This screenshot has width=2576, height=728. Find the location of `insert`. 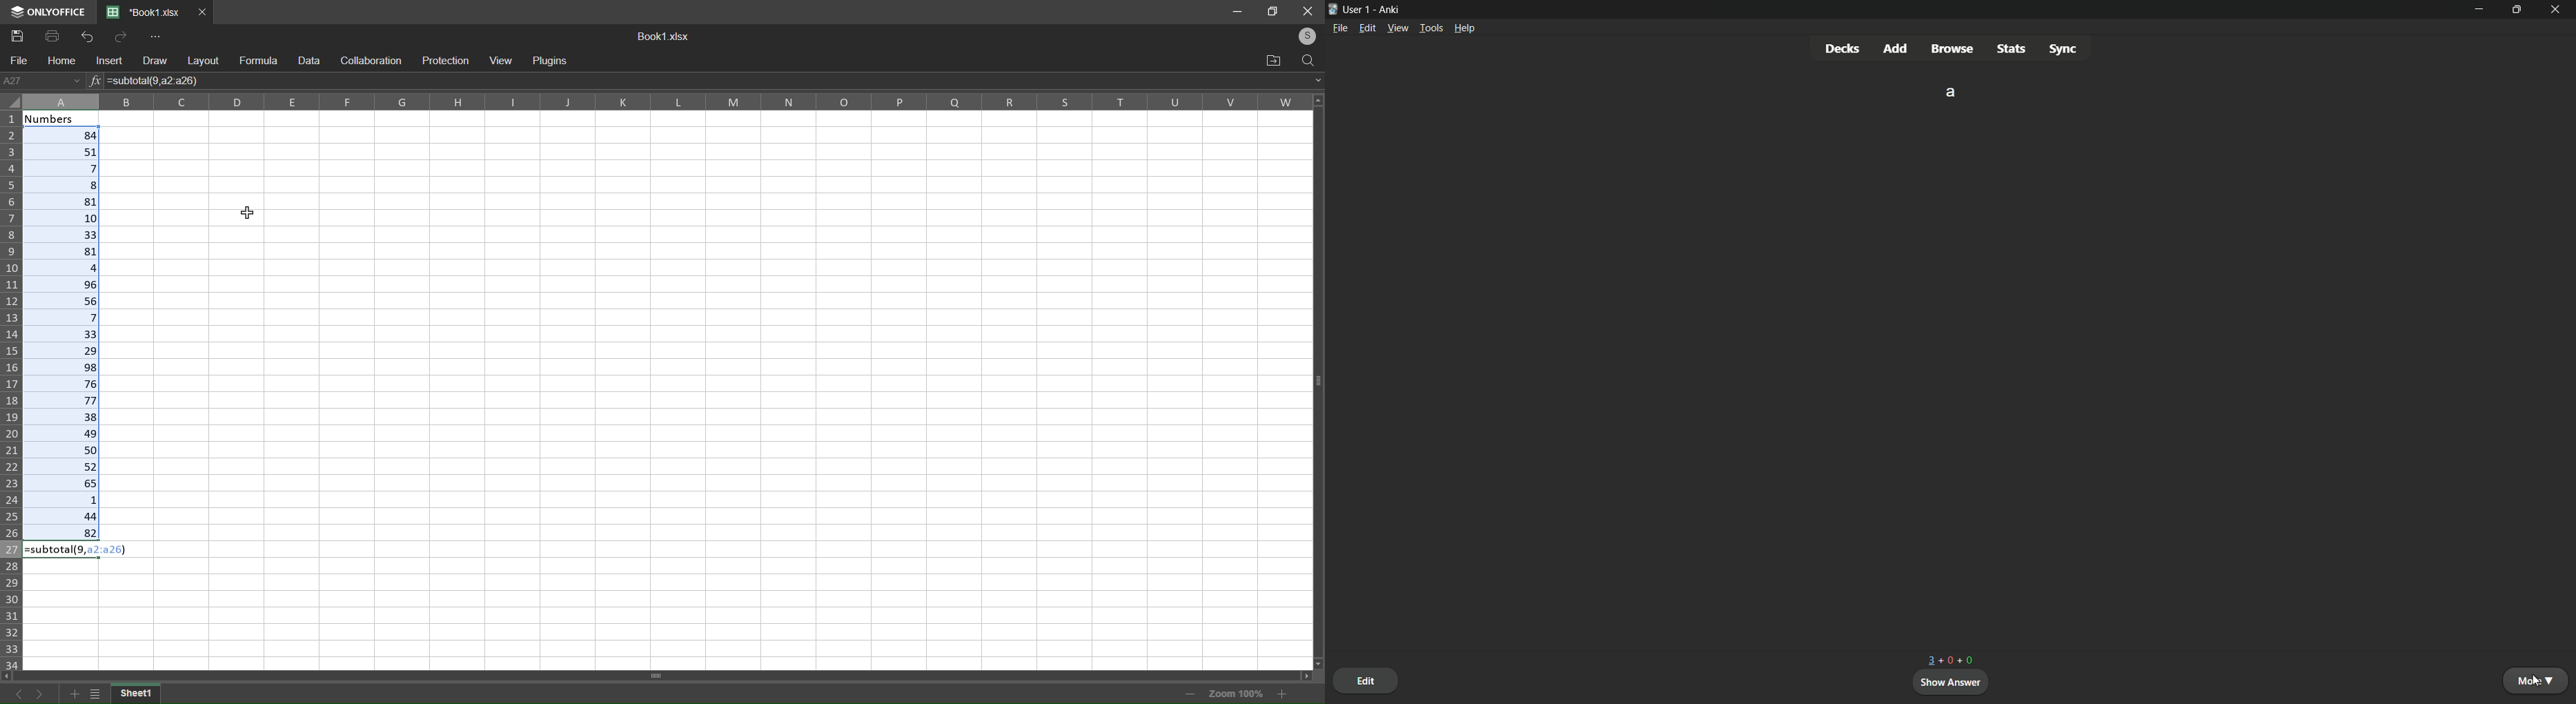

insert is located at coordinates (107, 61).